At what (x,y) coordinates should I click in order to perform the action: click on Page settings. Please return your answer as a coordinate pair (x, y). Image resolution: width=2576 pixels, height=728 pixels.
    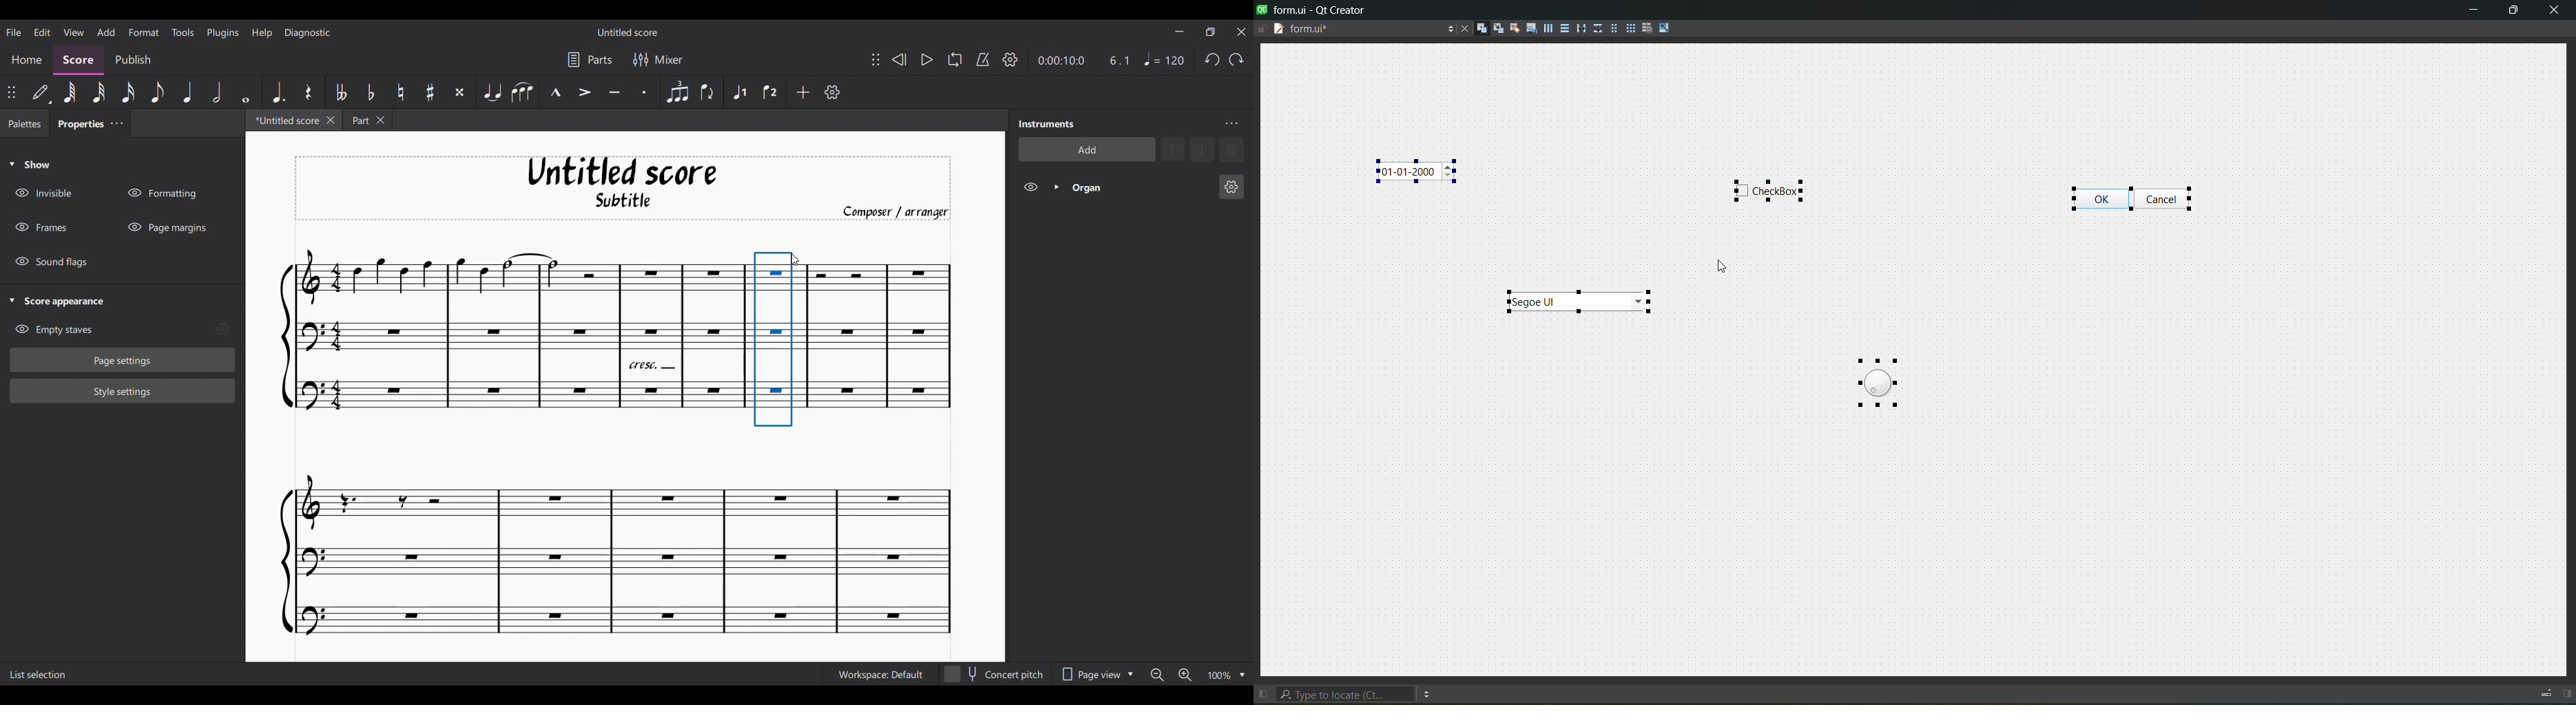
    Looking at the image, I should click on (123, 360).